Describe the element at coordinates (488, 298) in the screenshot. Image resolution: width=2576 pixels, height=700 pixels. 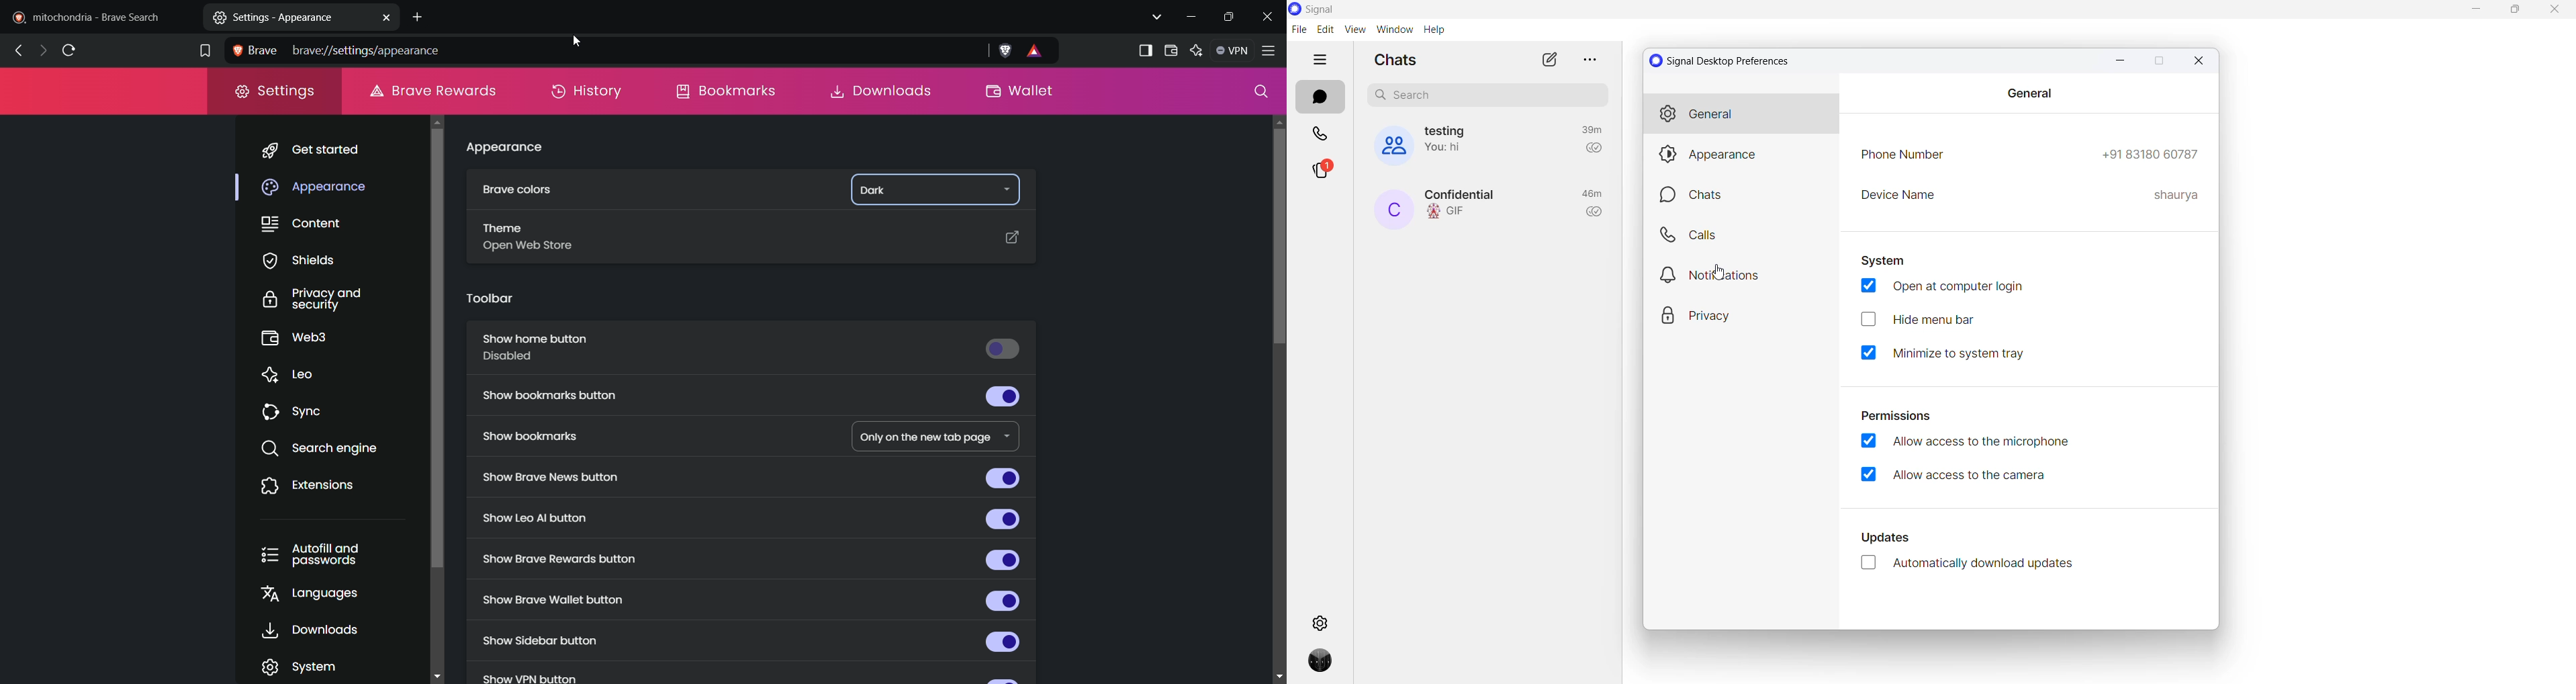
I see `toolbar` at that location.